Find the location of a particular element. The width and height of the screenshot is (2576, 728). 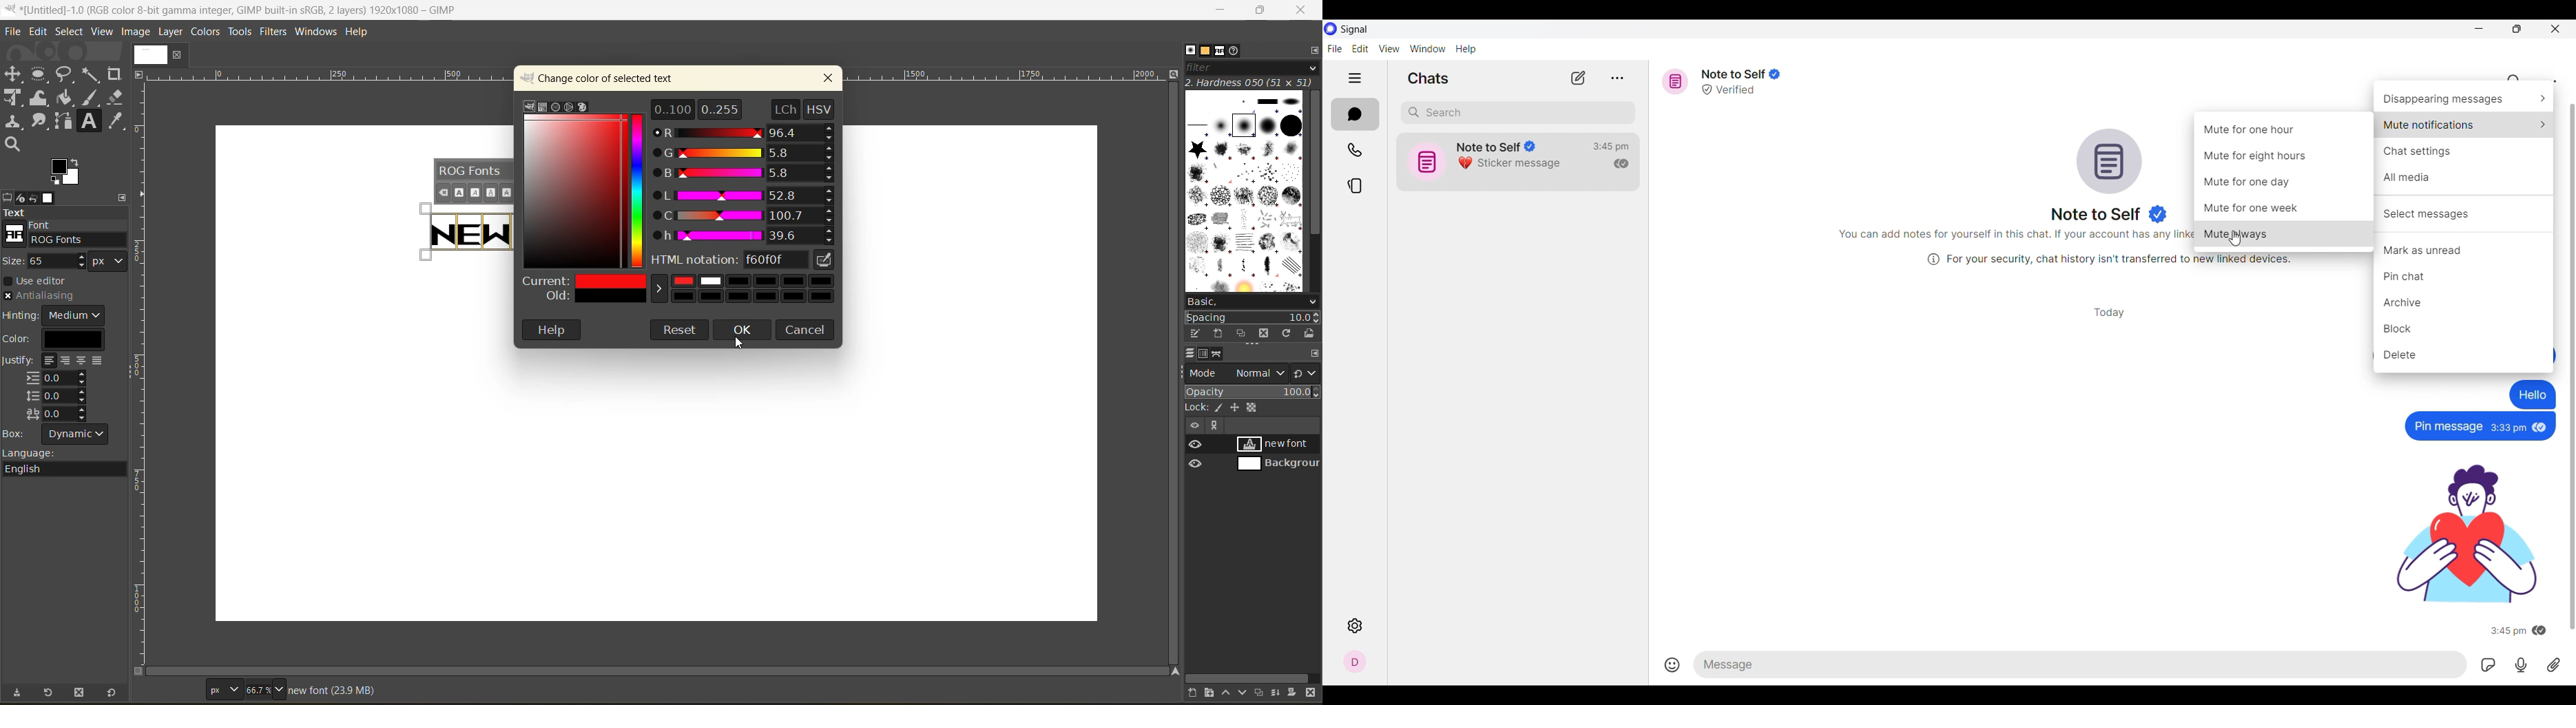

Time of last conversation is located at coordinates (1610, 147).